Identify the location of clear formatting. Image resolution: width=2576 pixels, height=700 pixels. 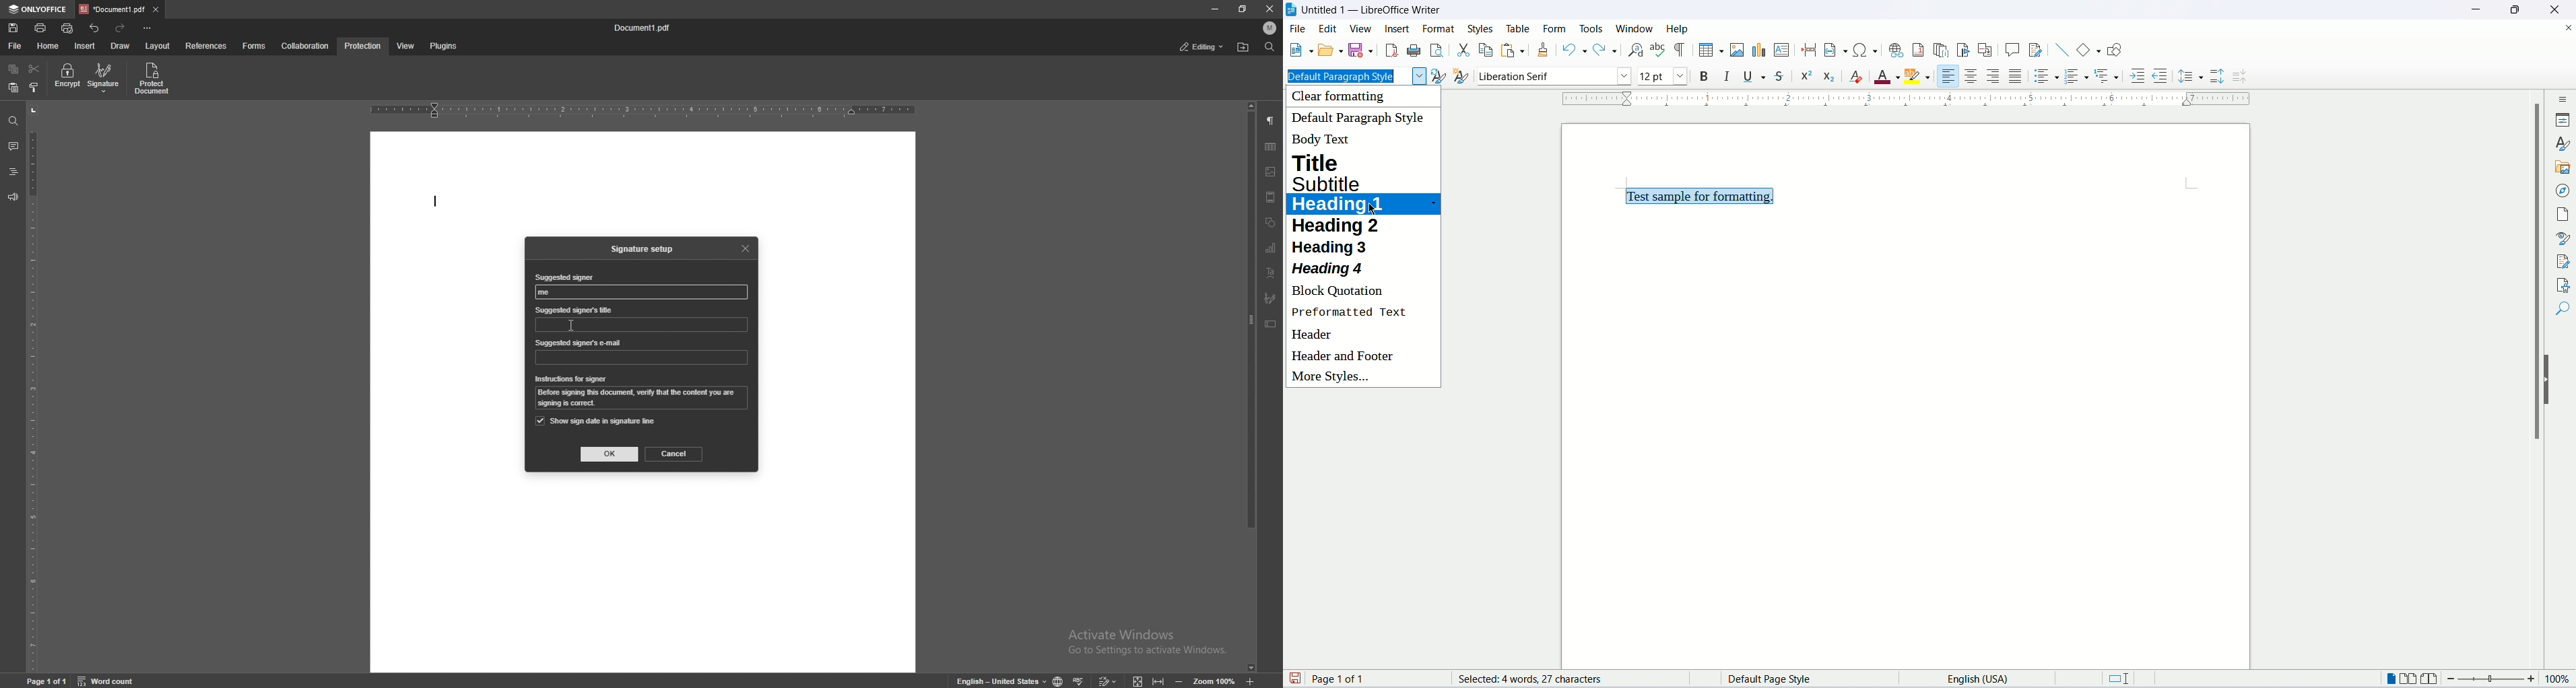
(1352, 98).